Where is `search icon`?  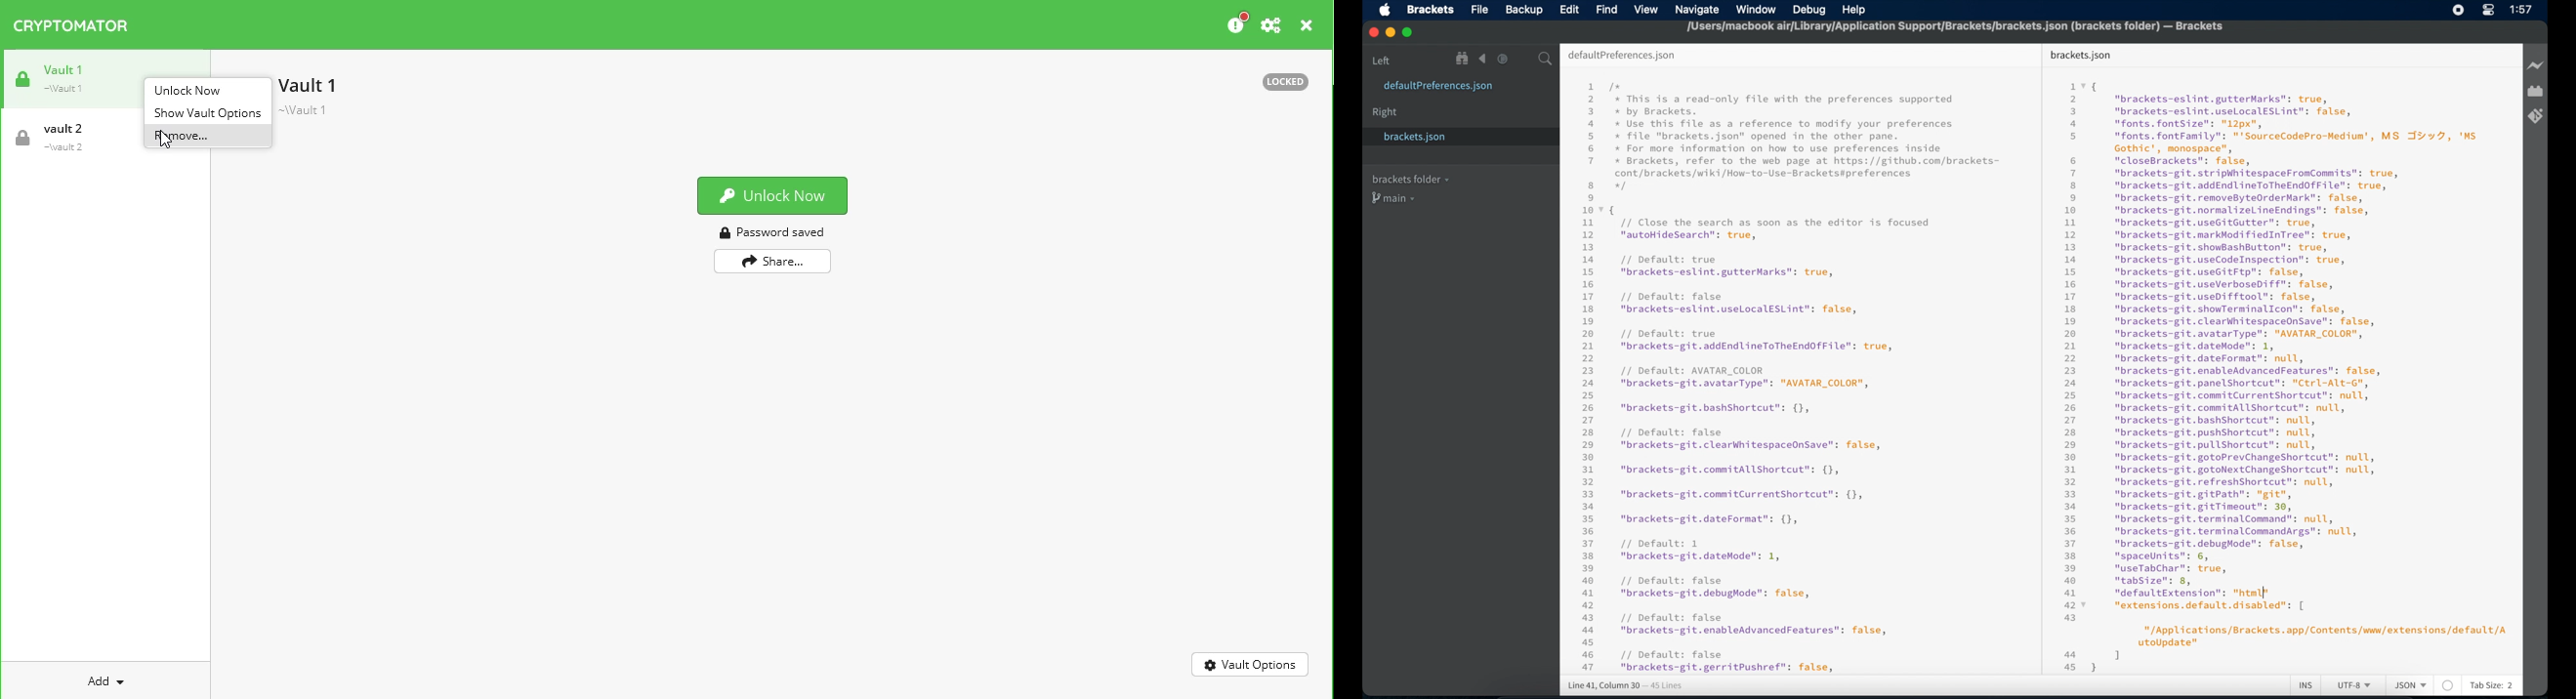
search icon is located at coordinates (1548, 60).